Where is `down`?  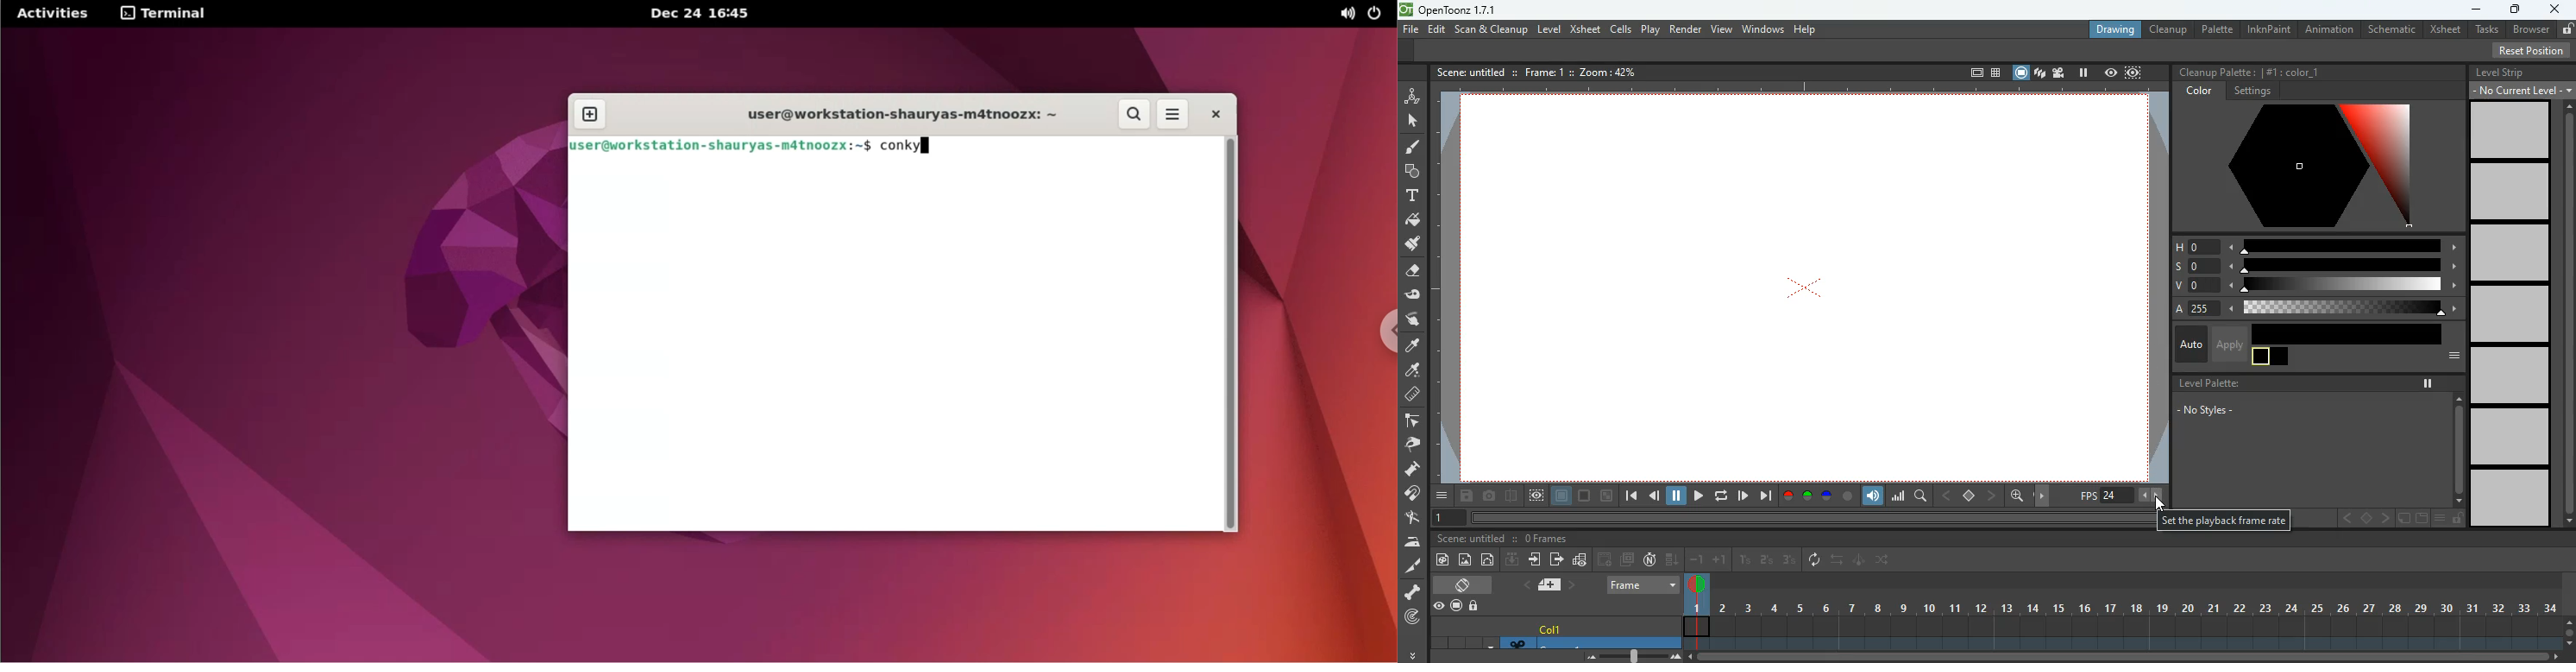 down is located at coordinates (1670, 560).